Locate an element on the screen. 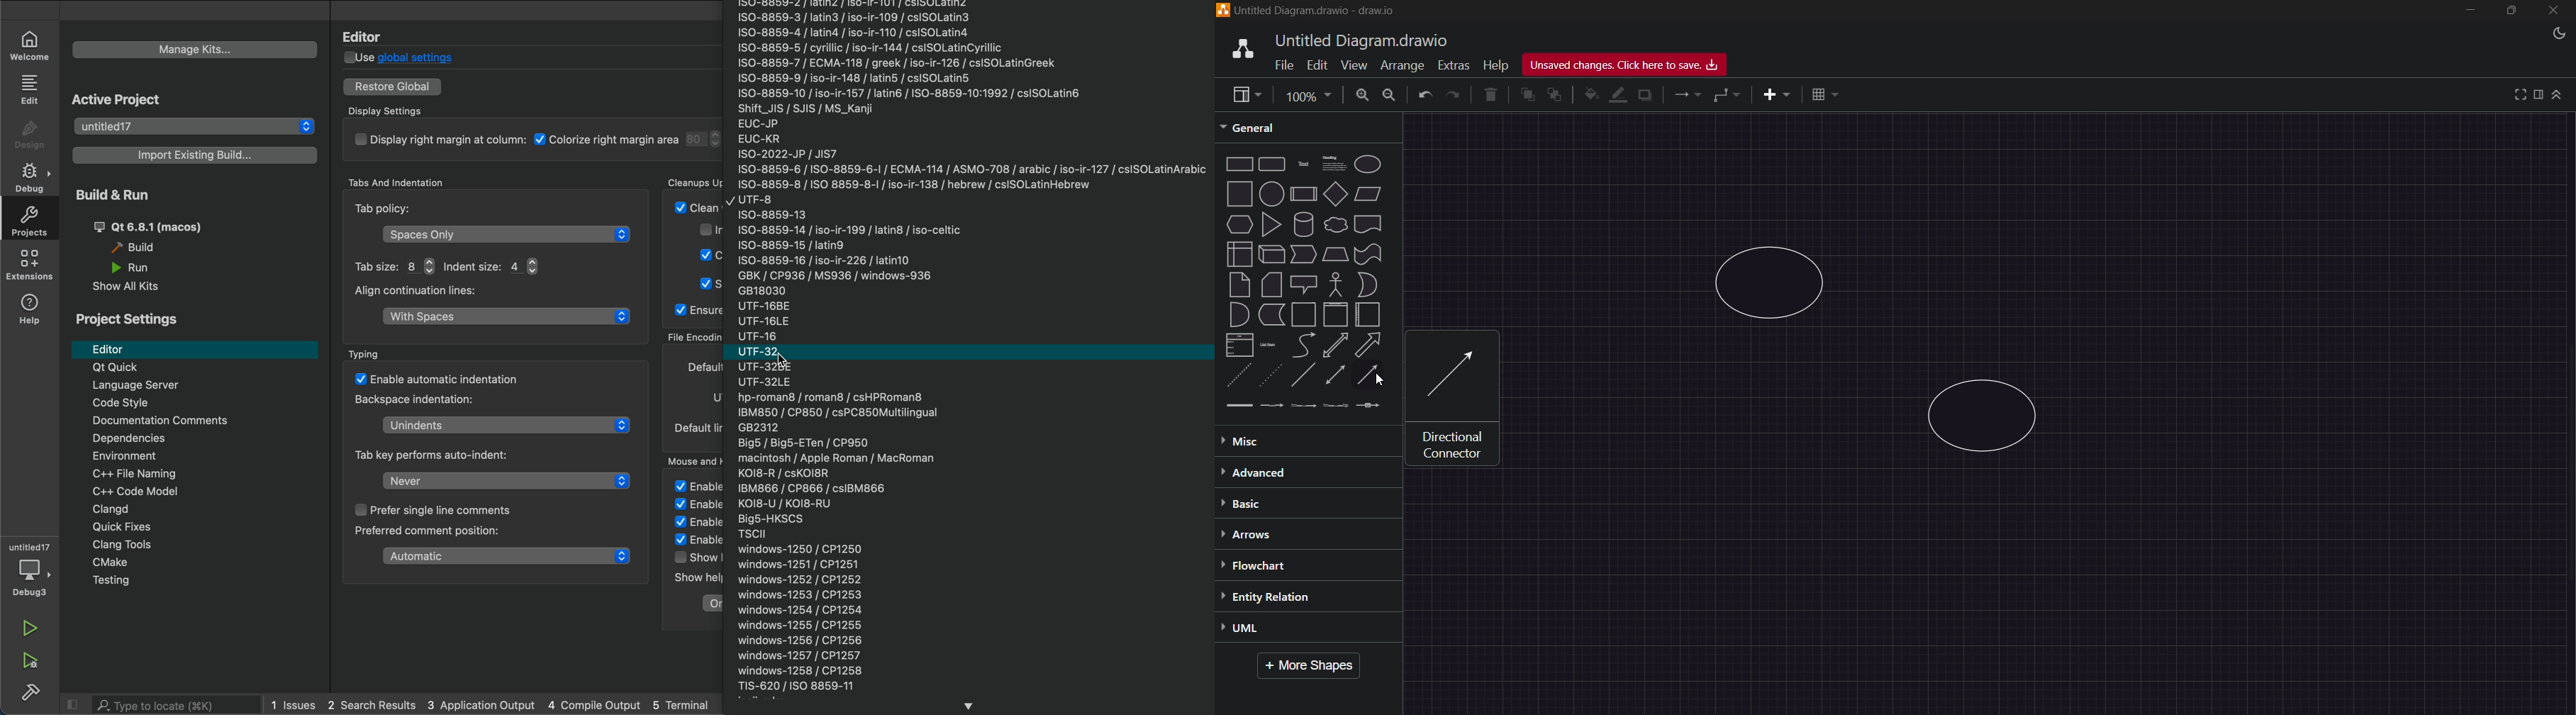  global settings is located at coordinates (404, 59).